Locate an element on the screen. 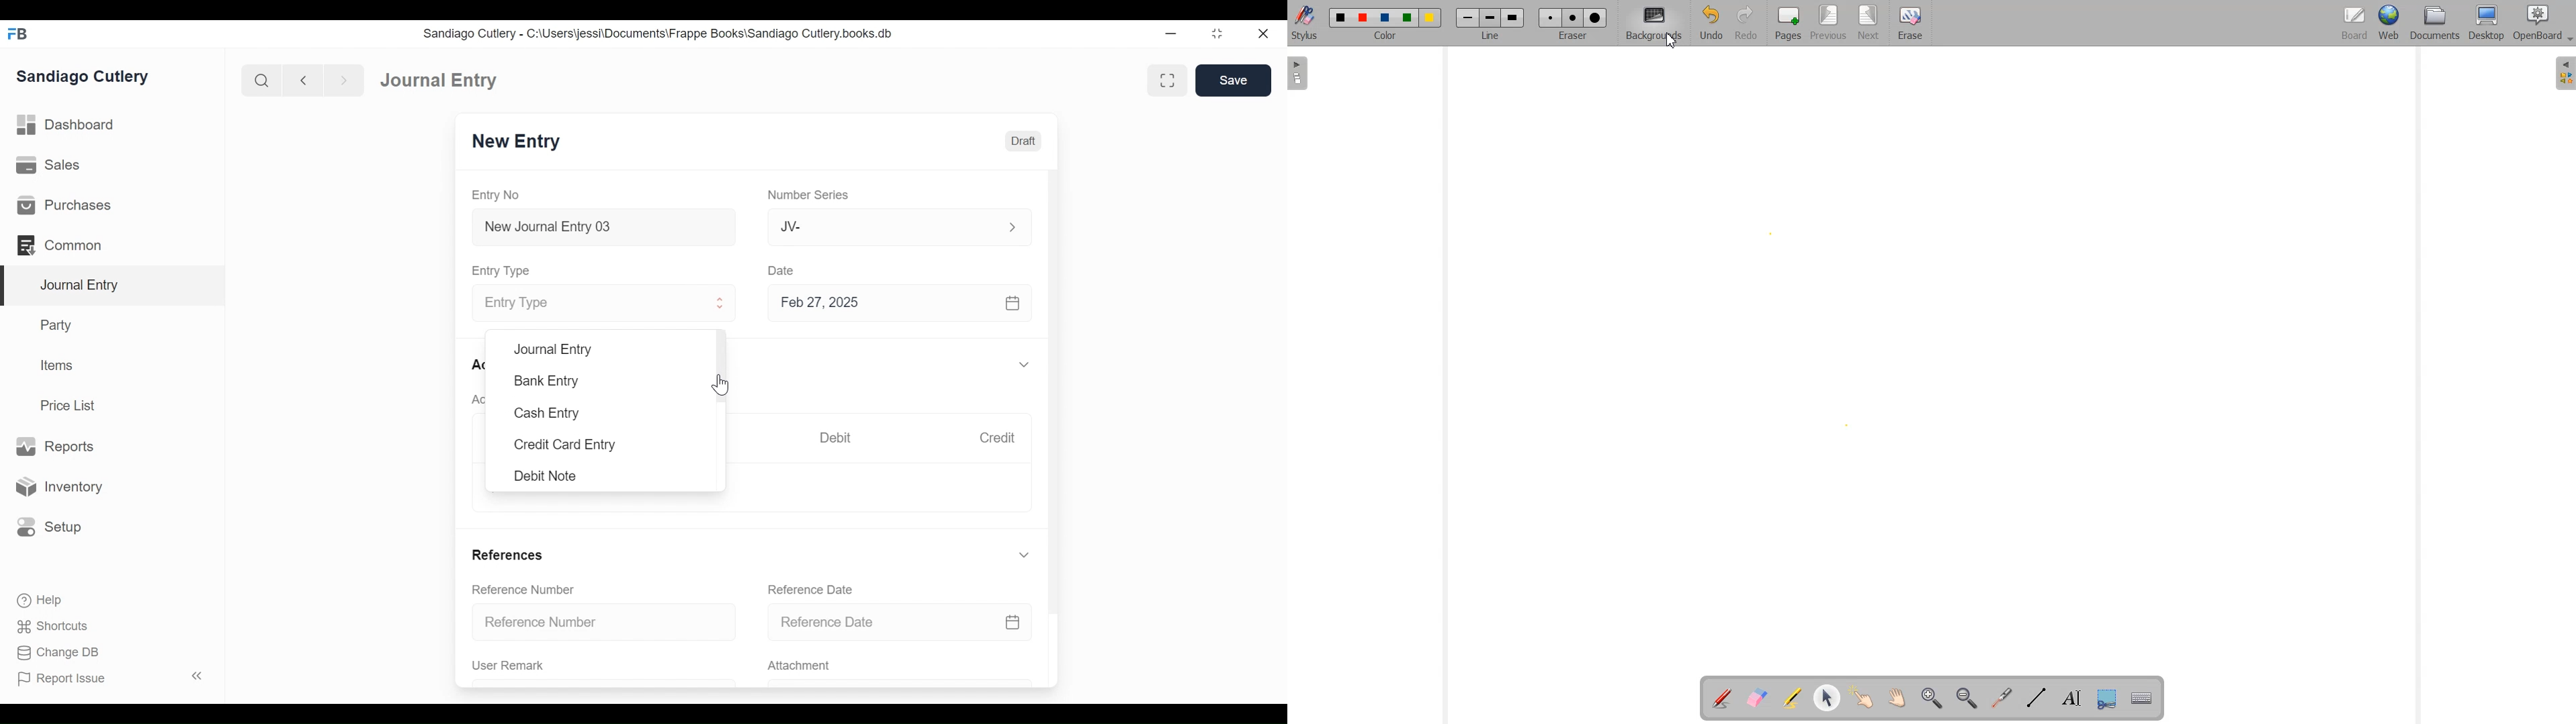 This screenshot has width=2576, height=728. Help is located at coordinates (41, 601).